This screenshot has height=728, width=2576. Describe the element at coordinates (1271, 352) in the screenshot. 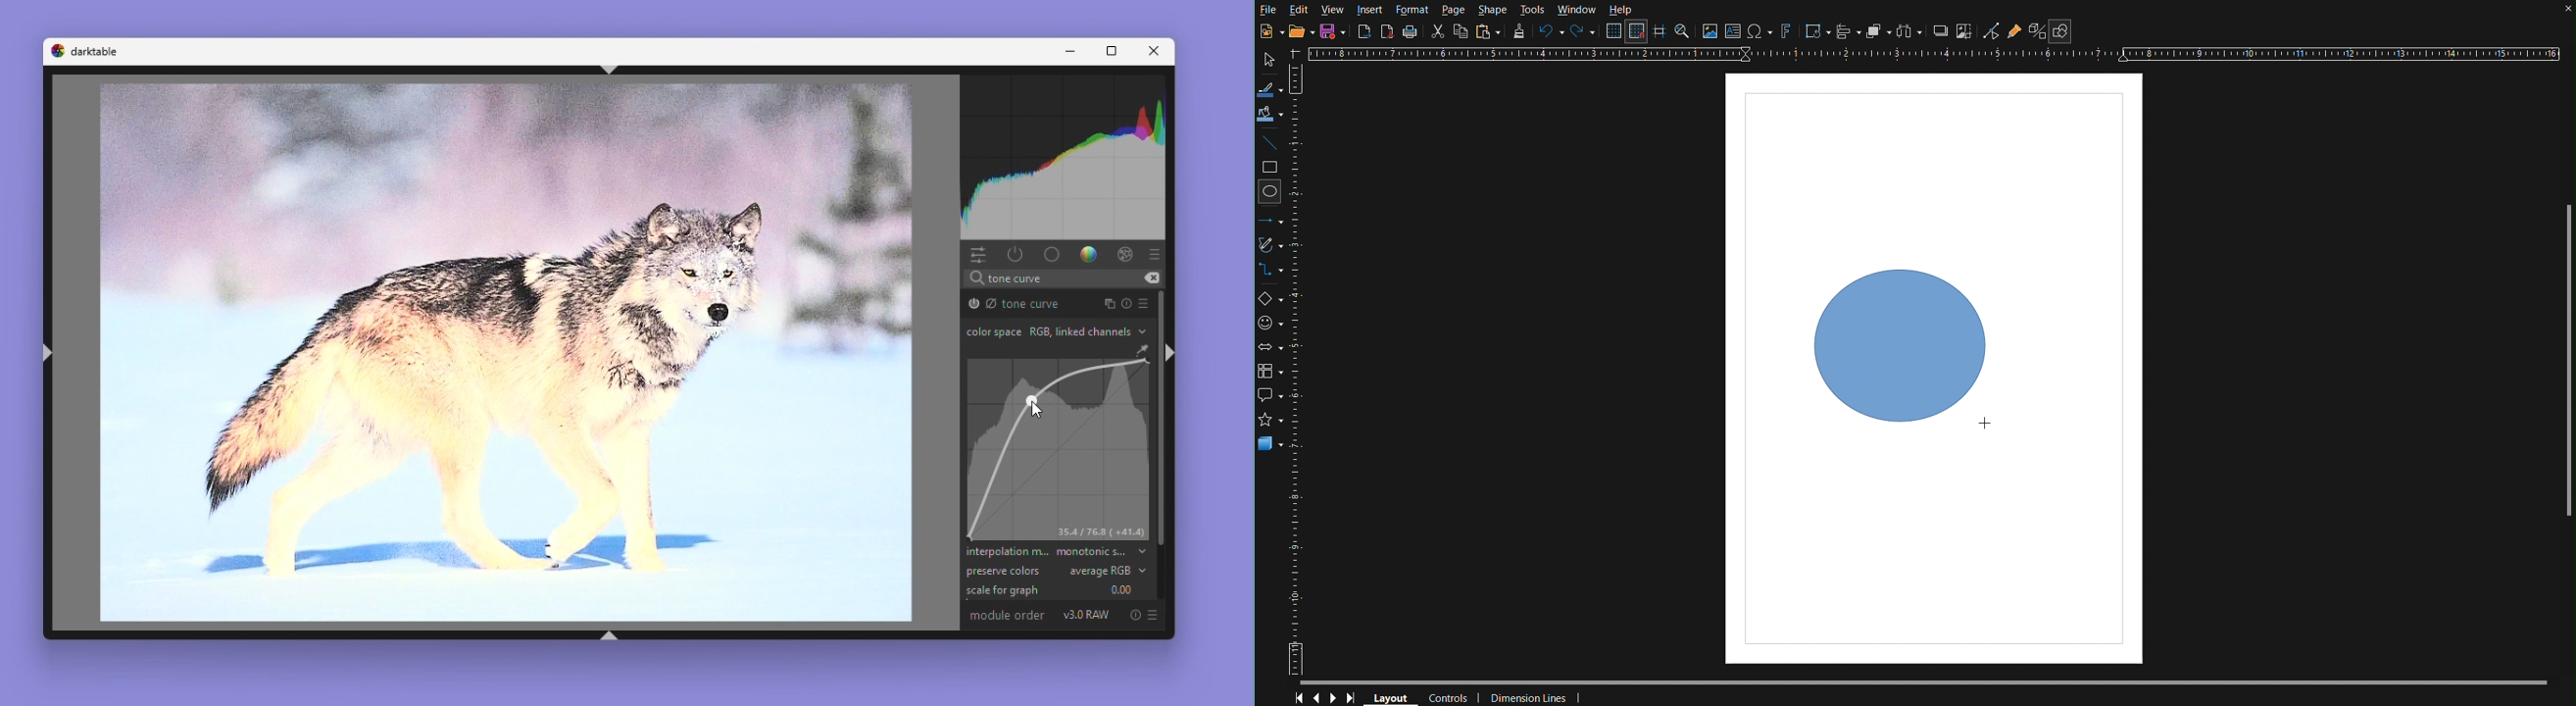

I see `Box Arrows` at that location.